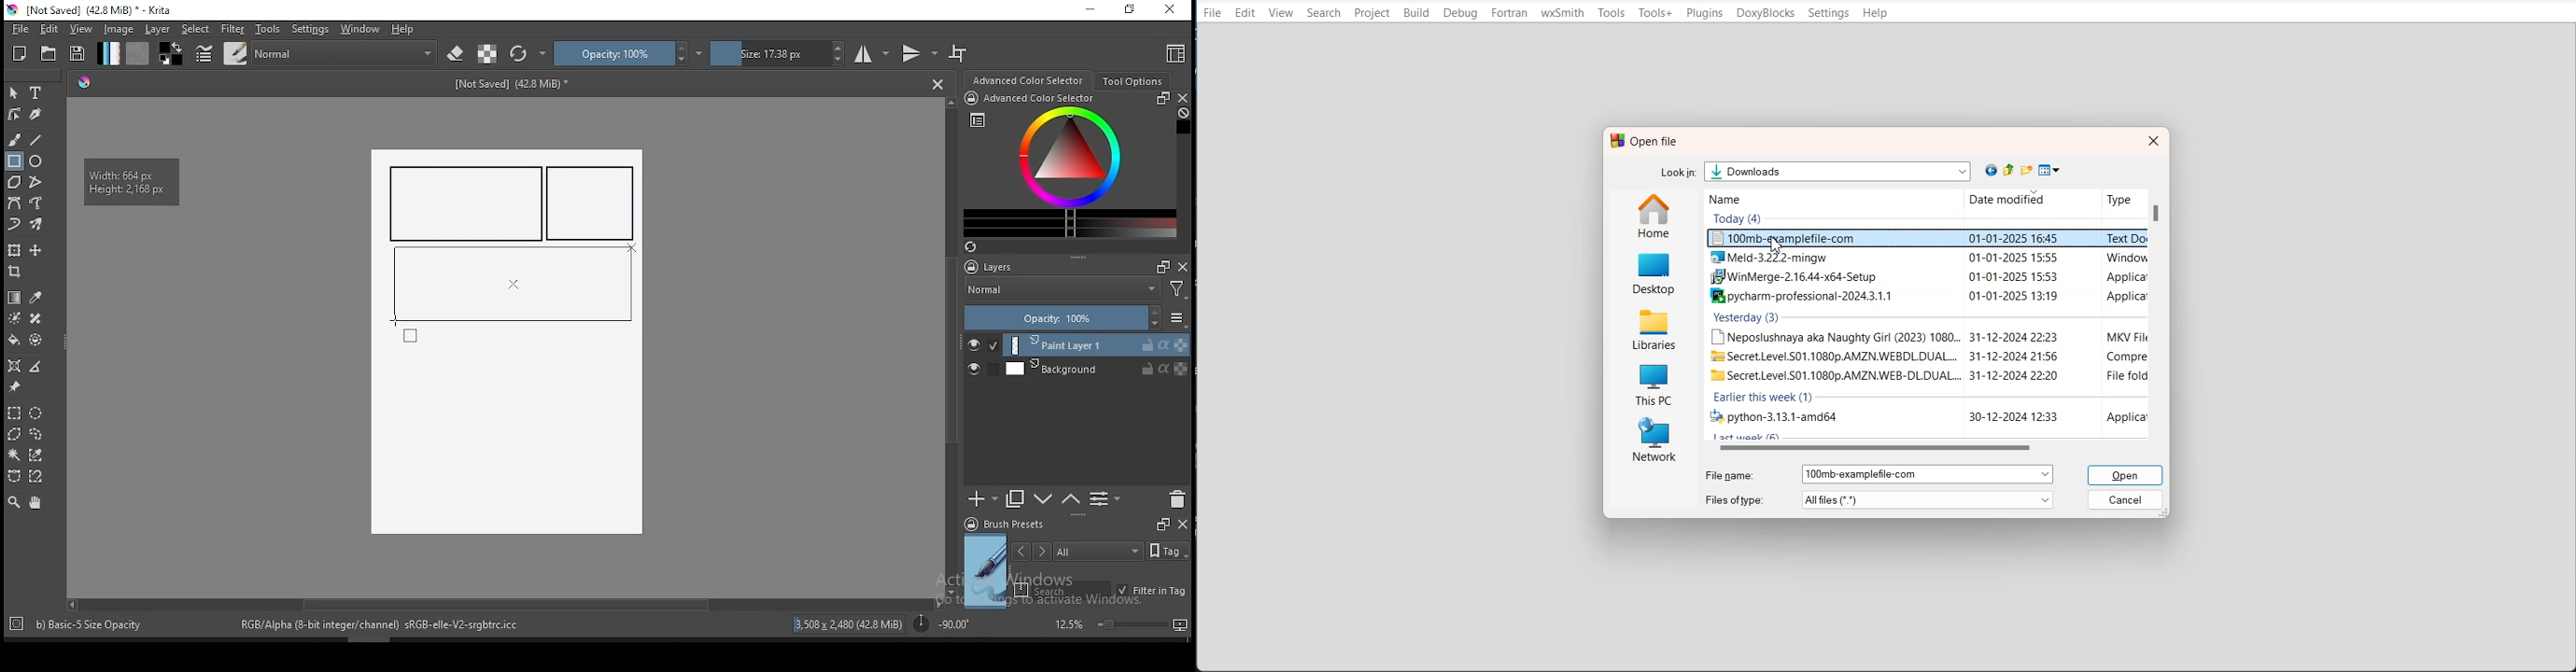 Image resolution: width=2576 pixels, height=672 pixels. I want to click on size, so click(778, 53).